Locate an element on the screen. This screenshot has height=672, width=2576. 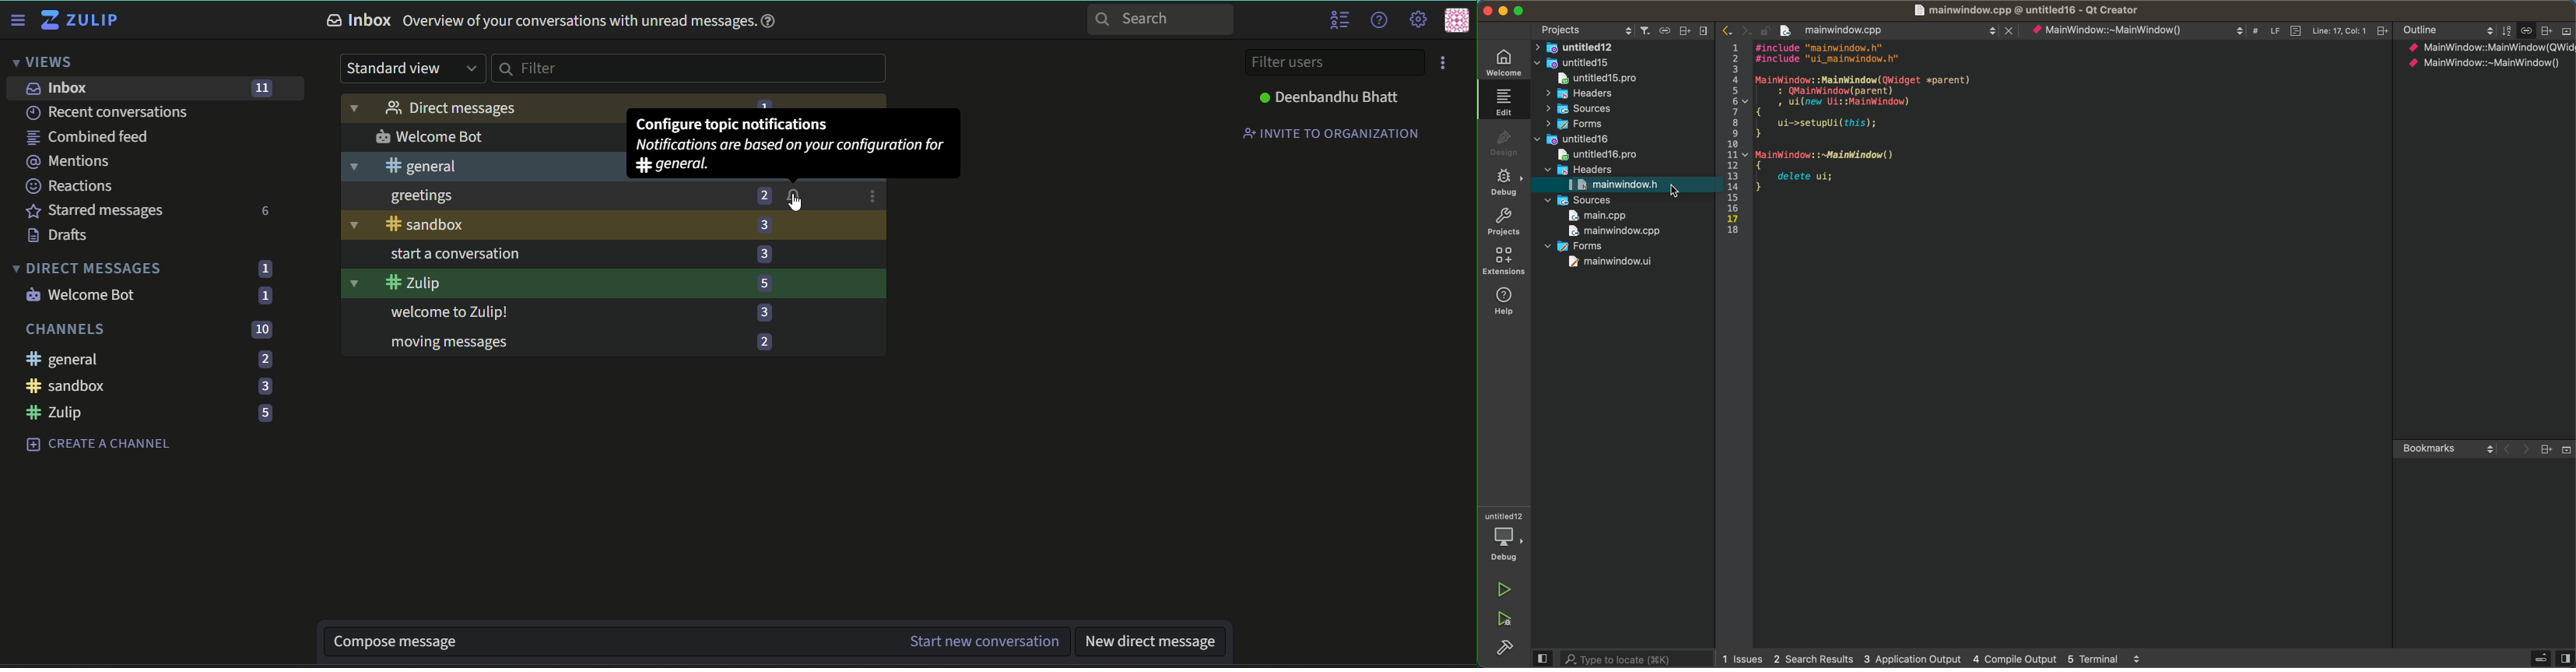
numbers is located at coordinates (268, 210).